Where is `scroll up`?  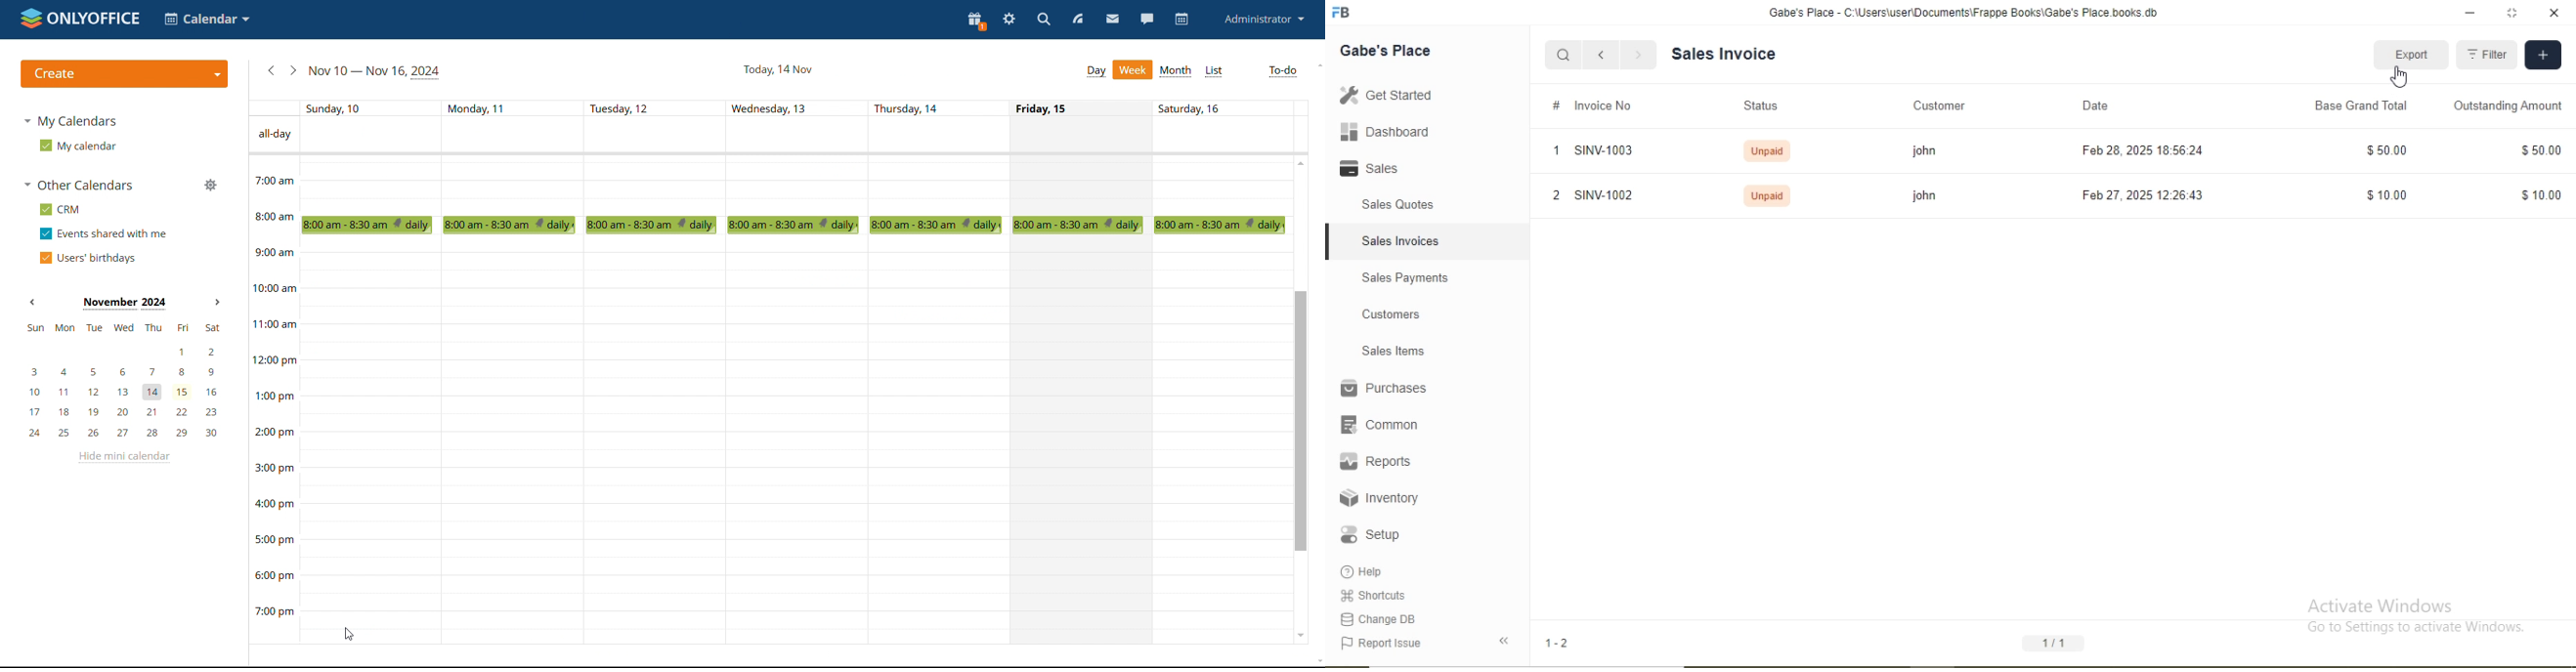
scroll up is located at coordinates (1300, 164).